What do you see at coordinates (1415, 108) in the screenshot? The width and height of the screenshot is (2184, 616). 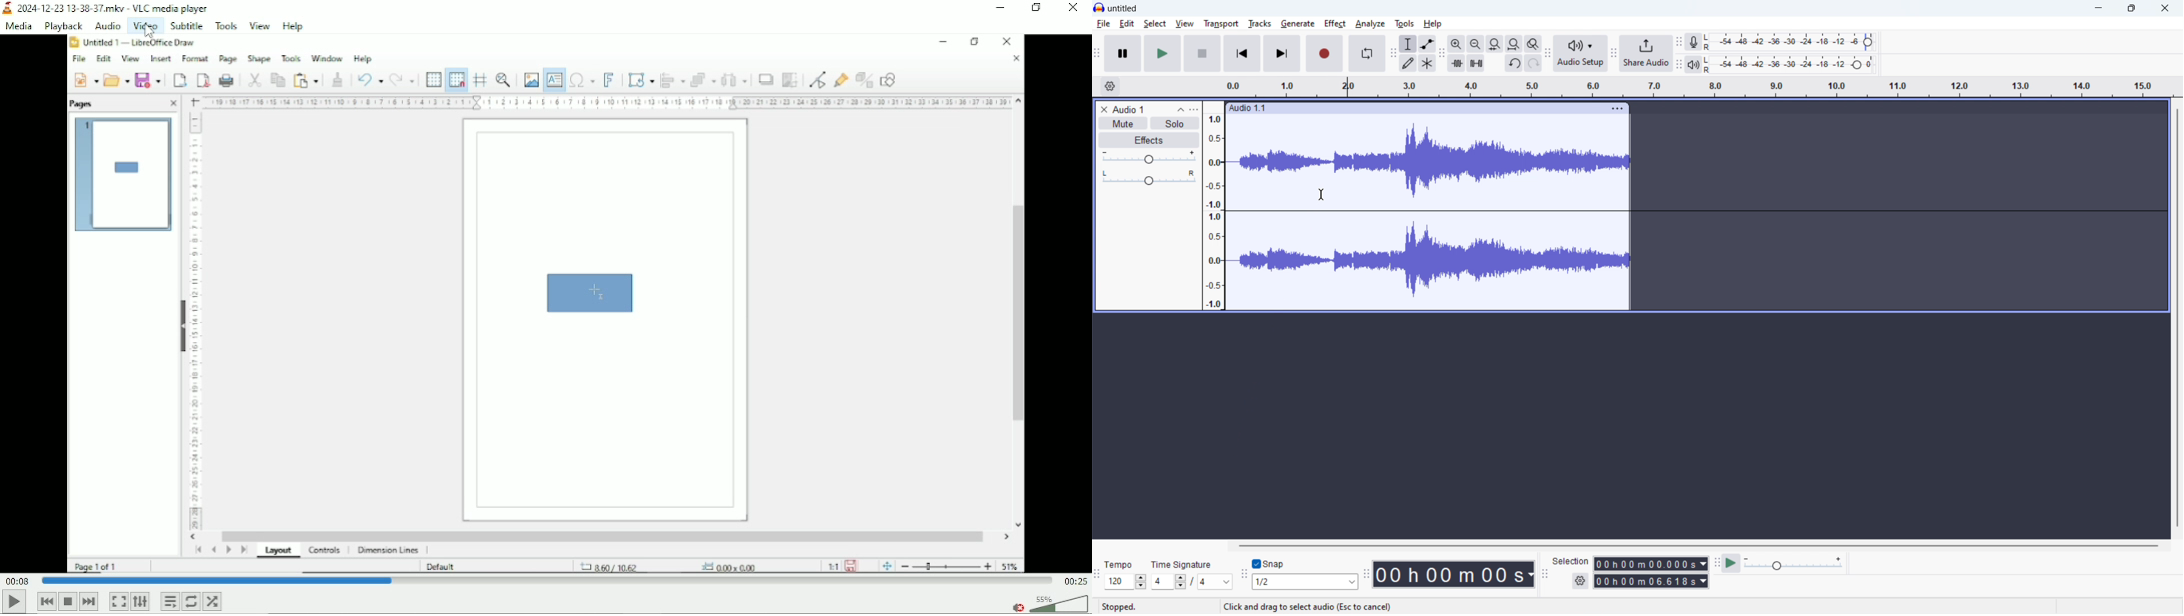 I see `click to move` at bounding box center [1415, 108].